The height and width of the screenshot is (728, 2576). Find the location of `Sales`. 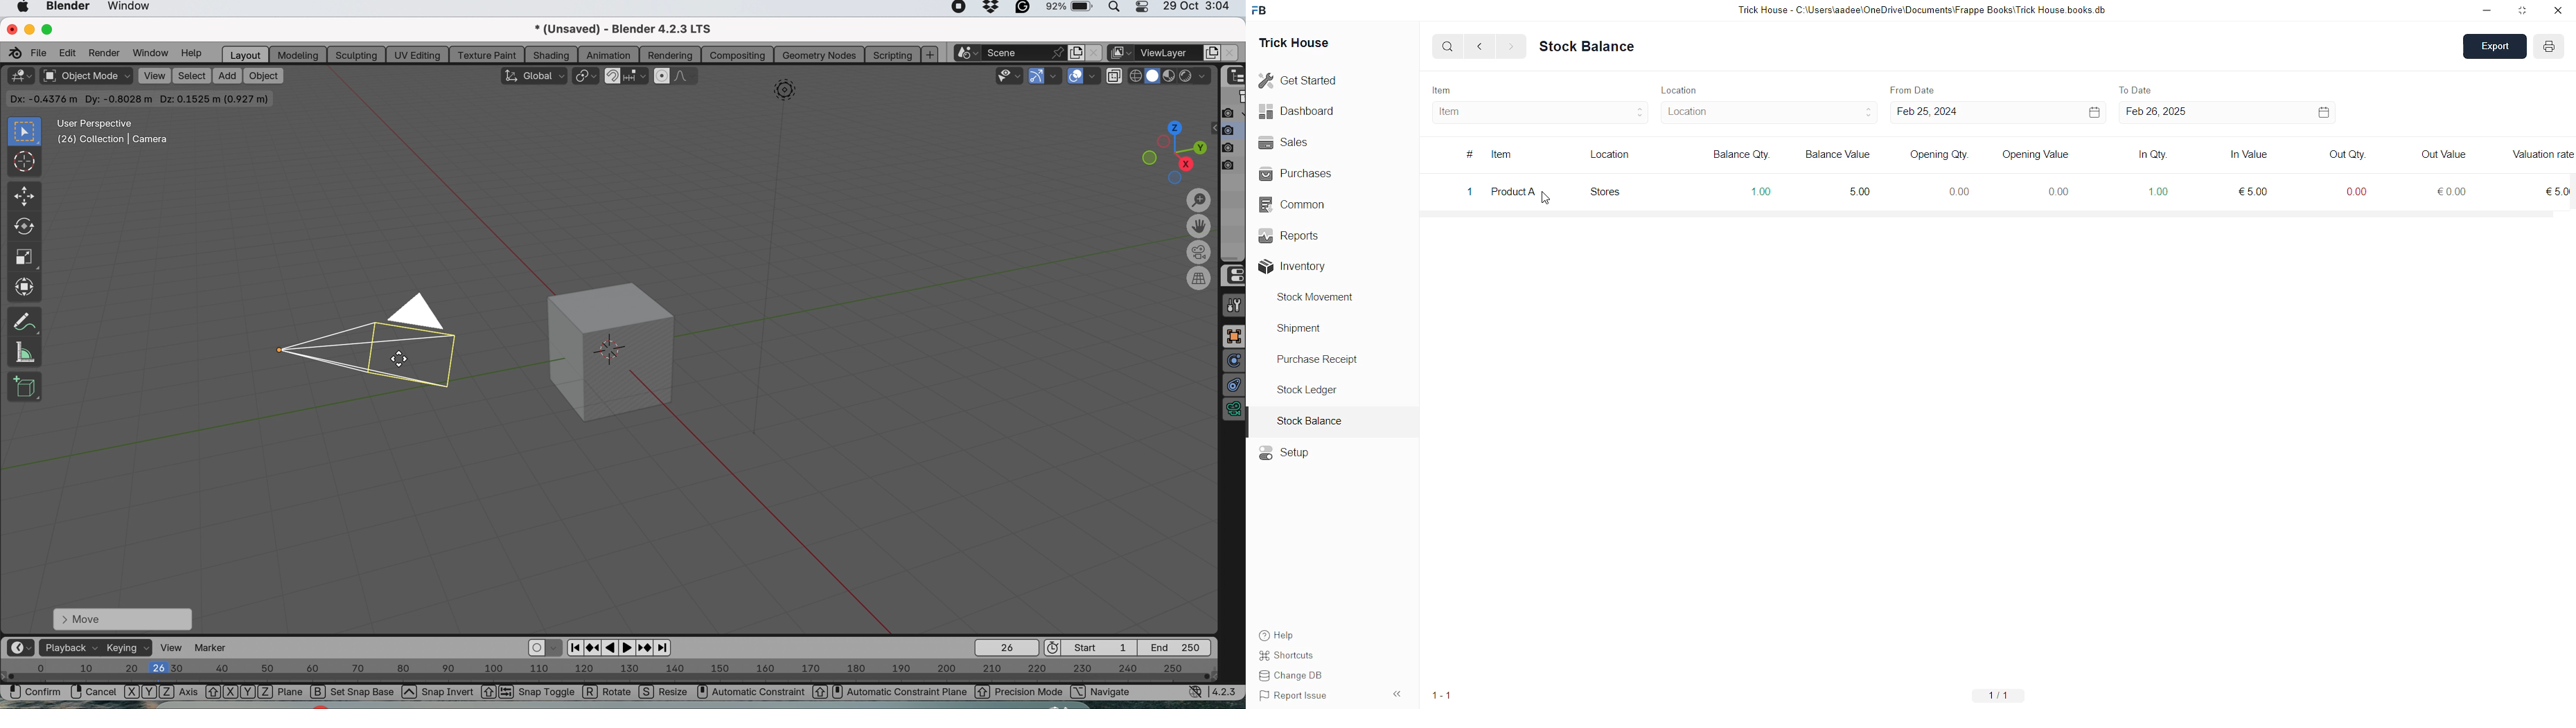

Sales is located at coordinates (1286, 146).